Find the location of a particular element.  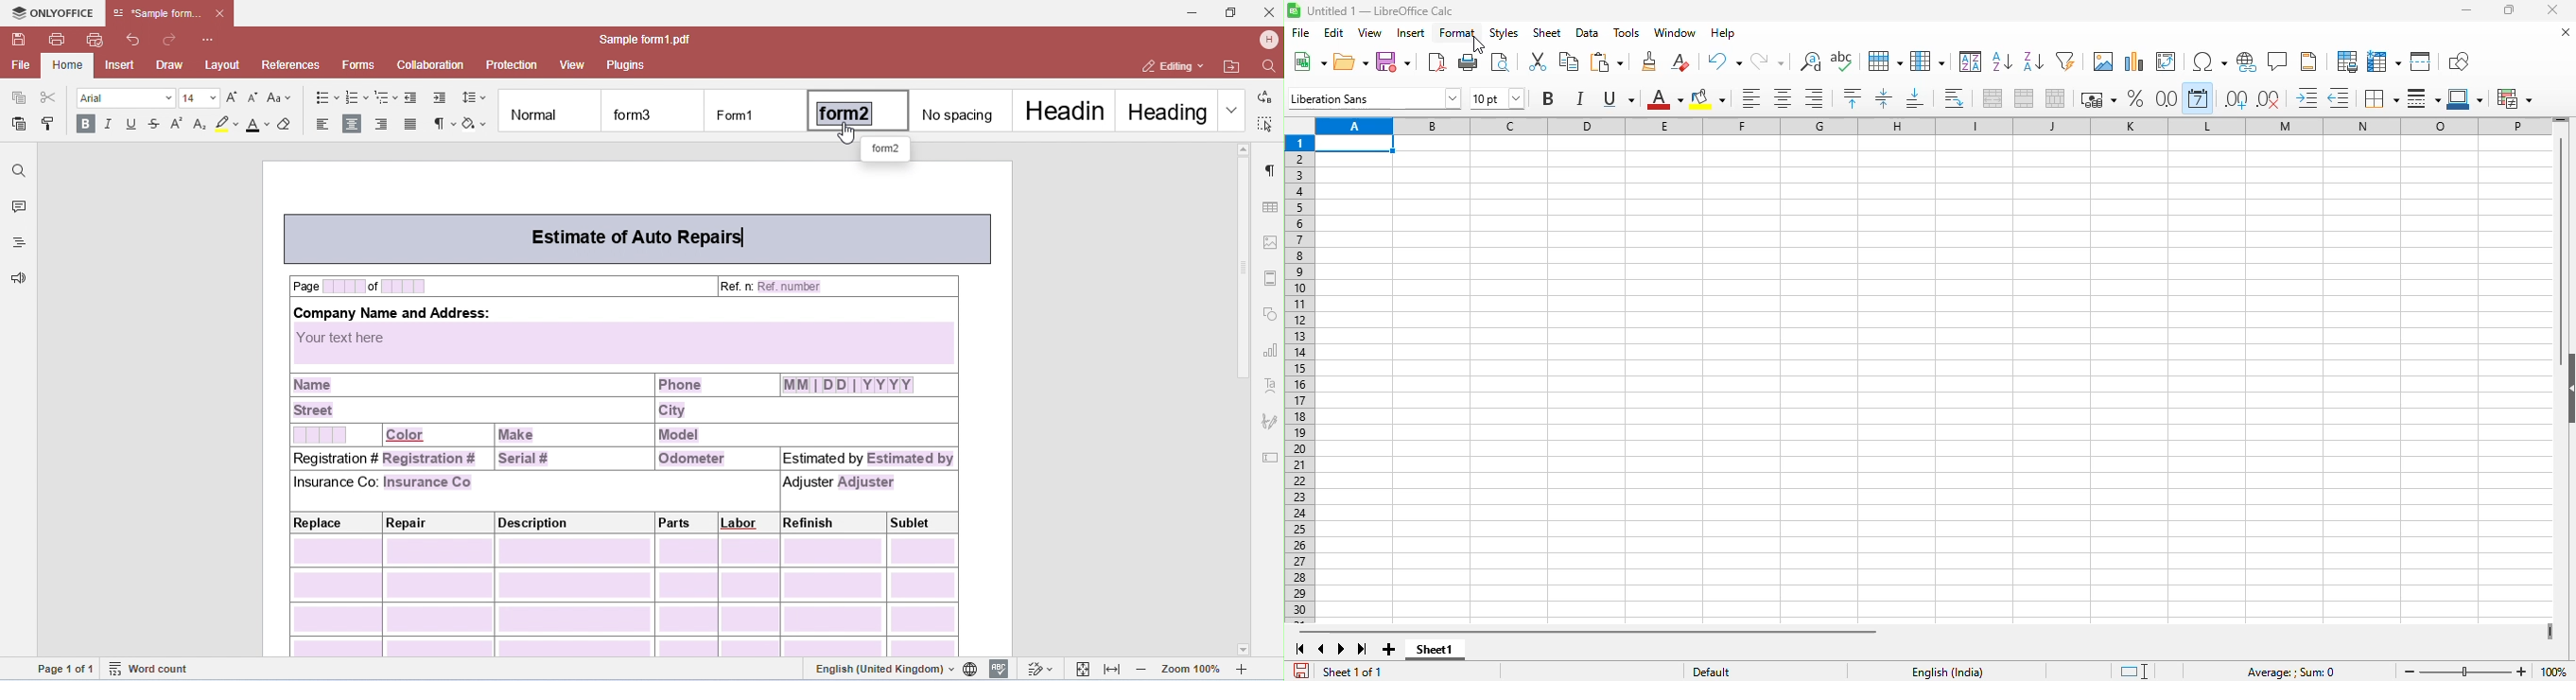

headers and footers is located at coordinates (2308, 61).